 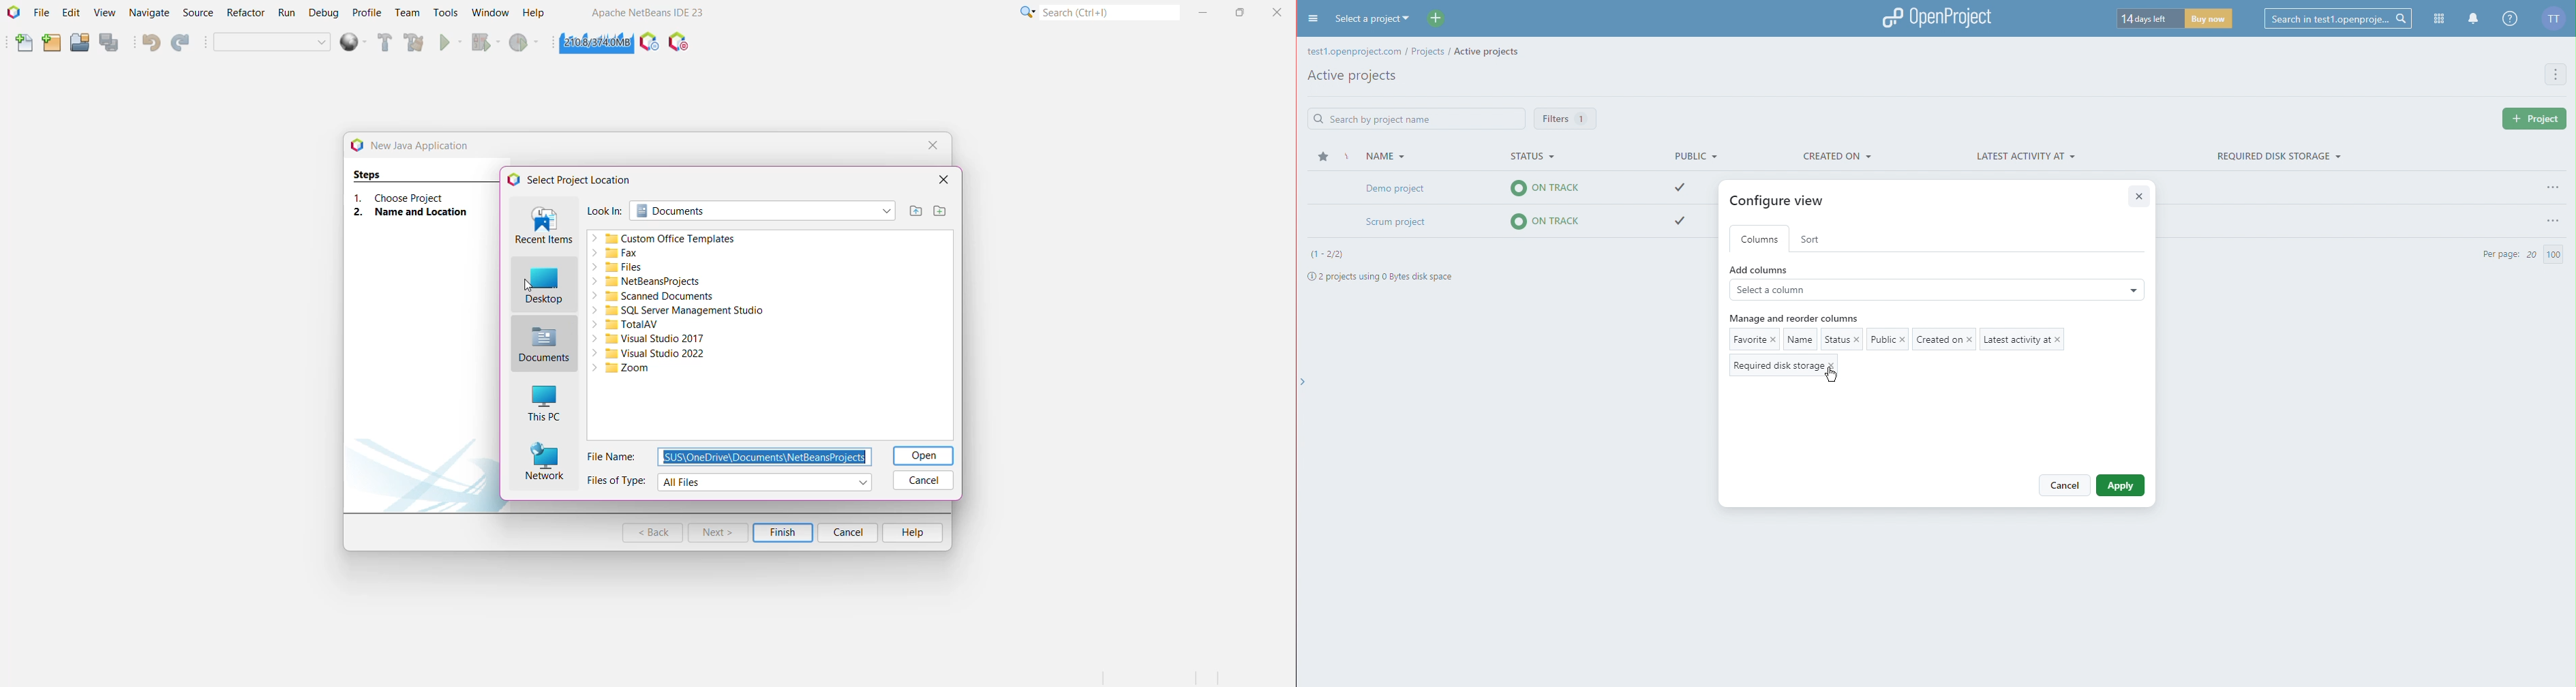 What do you see at coordinates (674, 325) in the screenshot?
I see `TotalAV` at bounding box center [674, 325].